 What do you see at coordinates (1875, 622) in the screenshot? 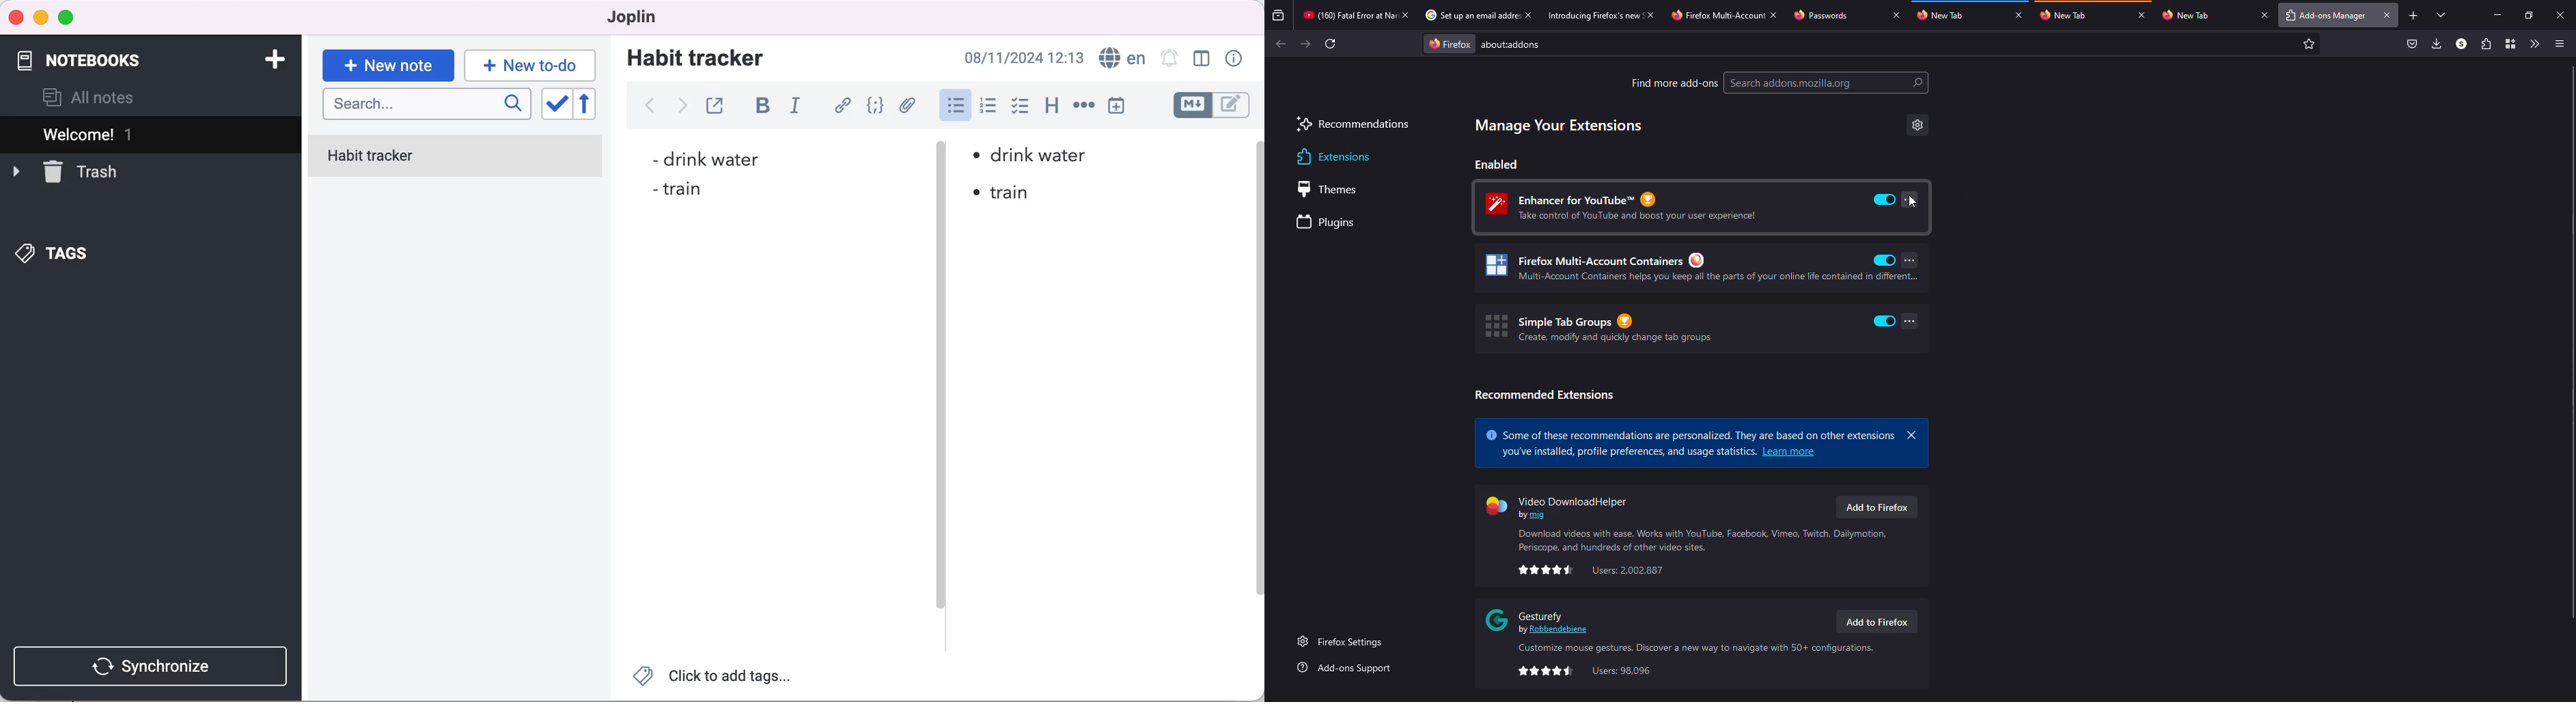
I see `add to firefox` at bounding box center [1875, 622].